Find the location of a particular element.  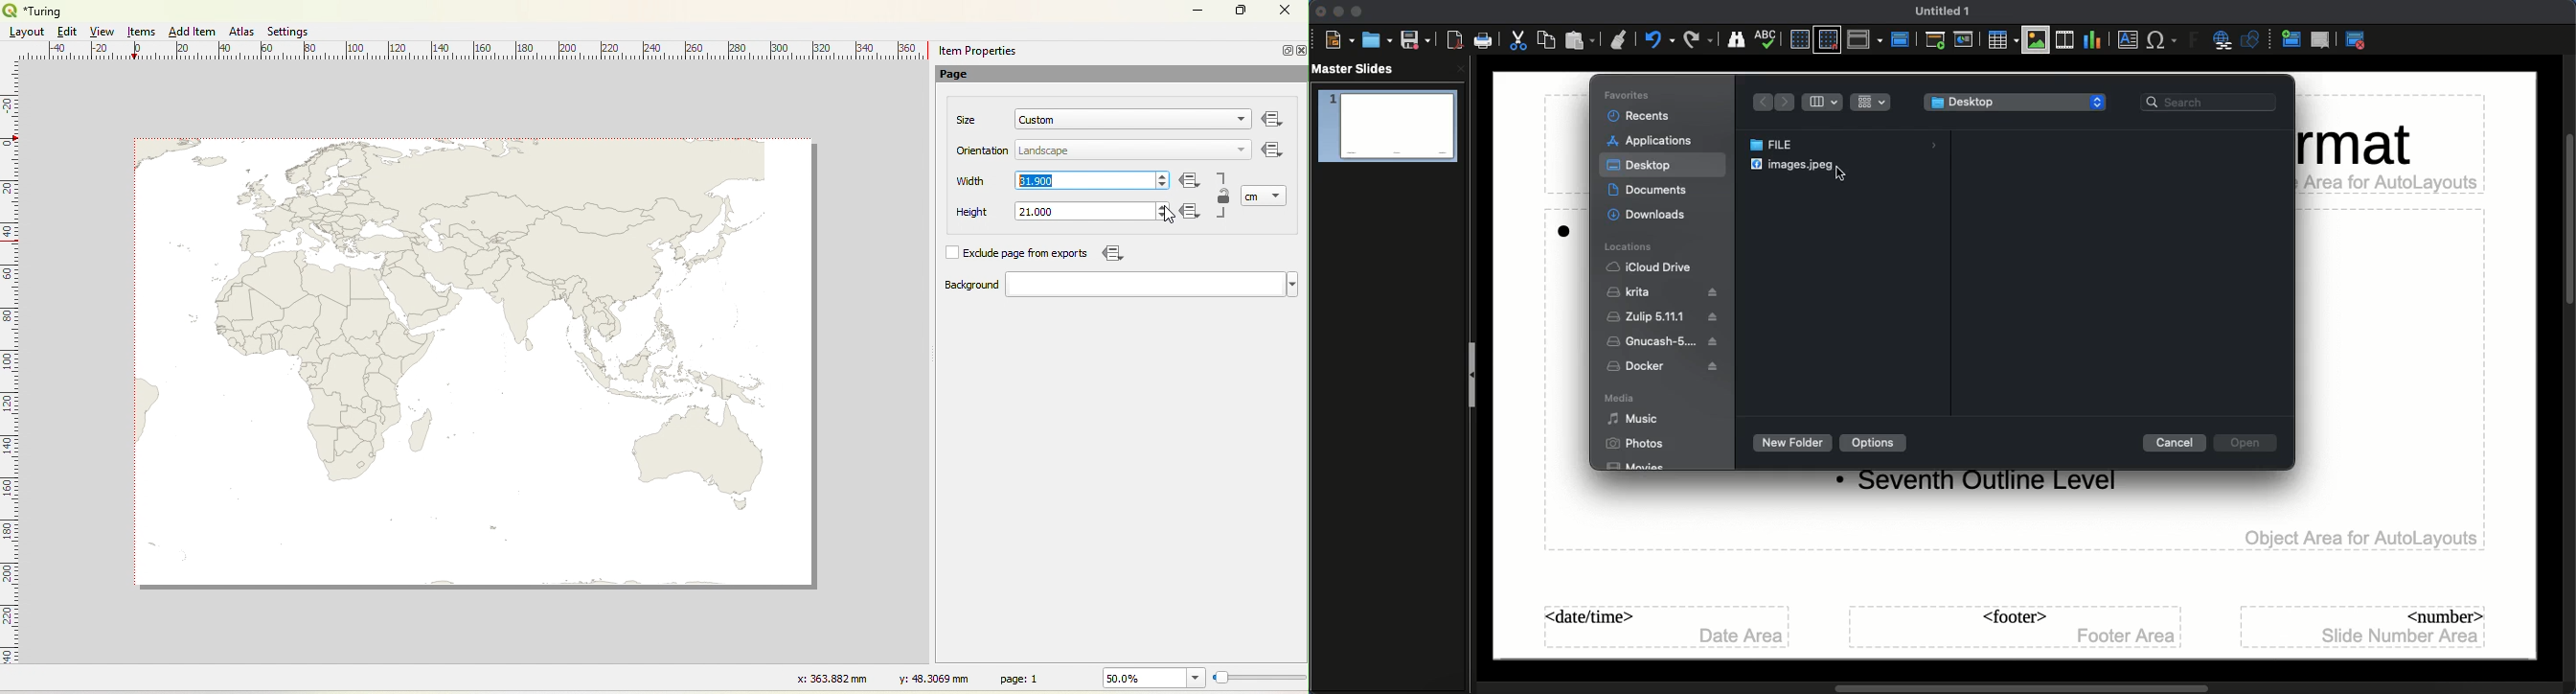

decrease is located at coordinates (1160, 217).